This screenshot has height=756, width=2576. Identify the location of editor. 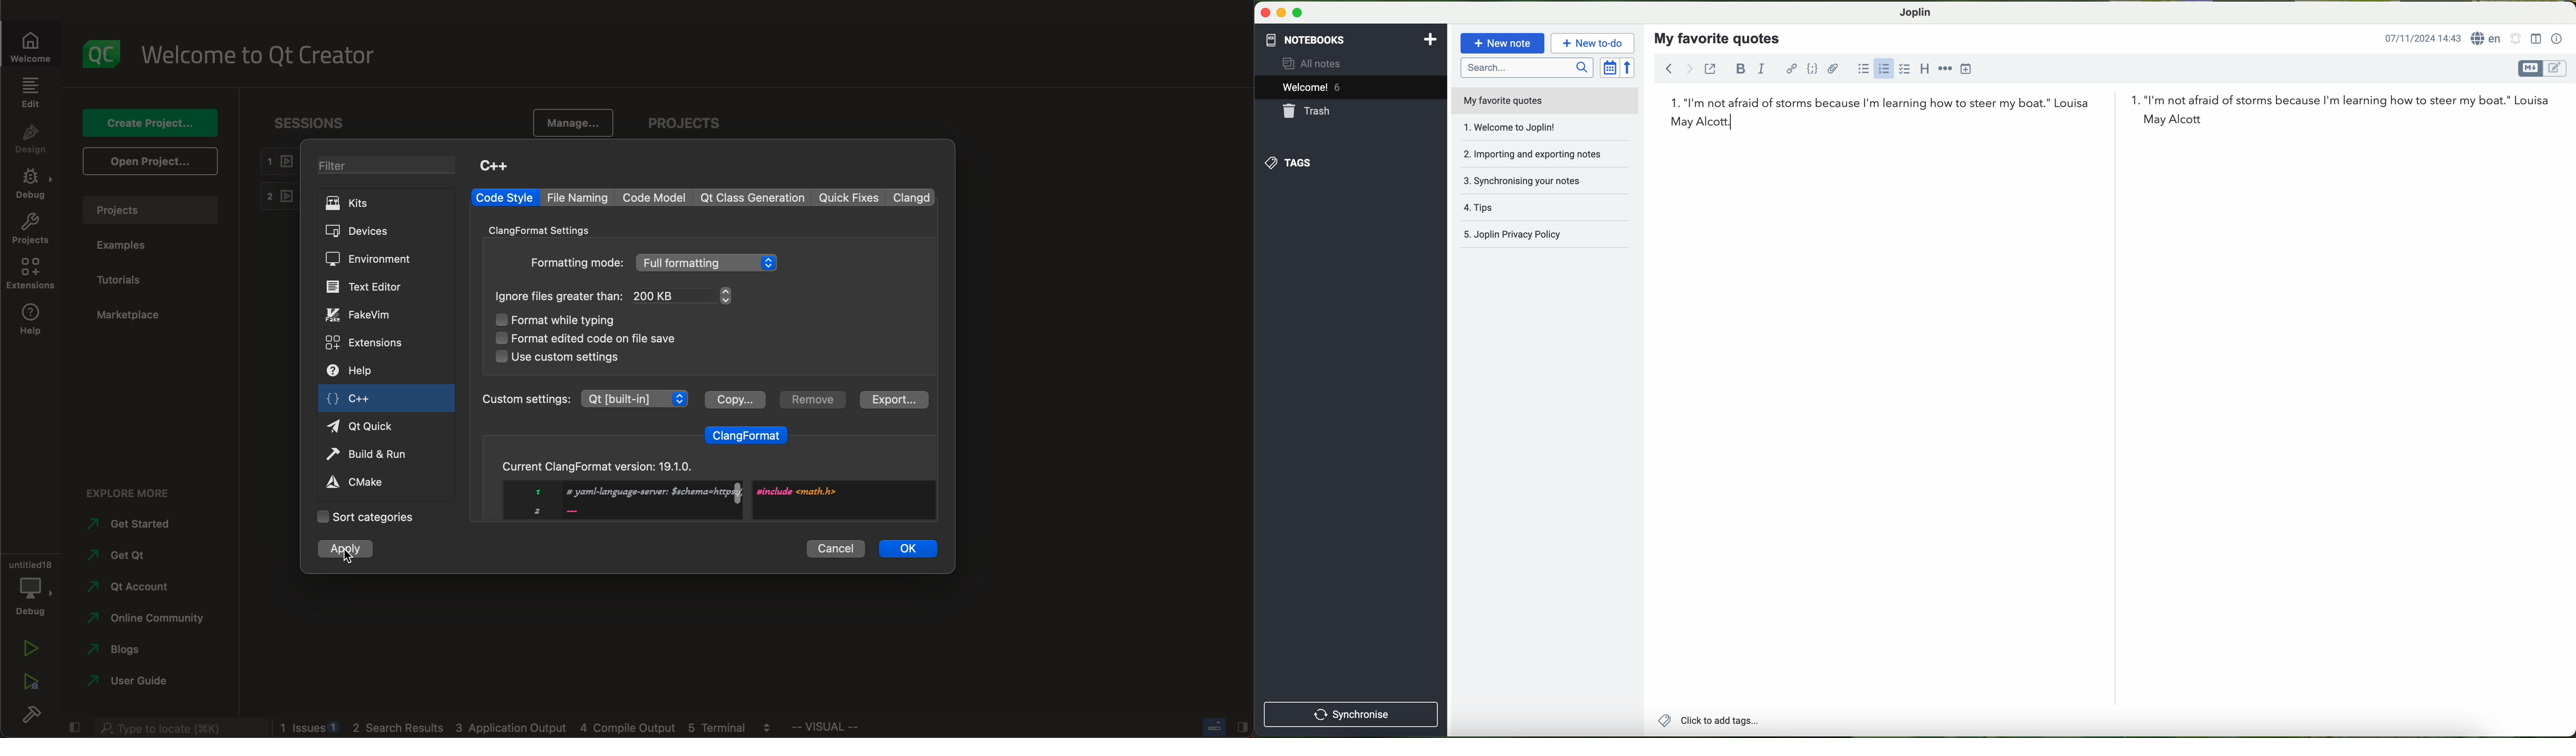
(366, 287).